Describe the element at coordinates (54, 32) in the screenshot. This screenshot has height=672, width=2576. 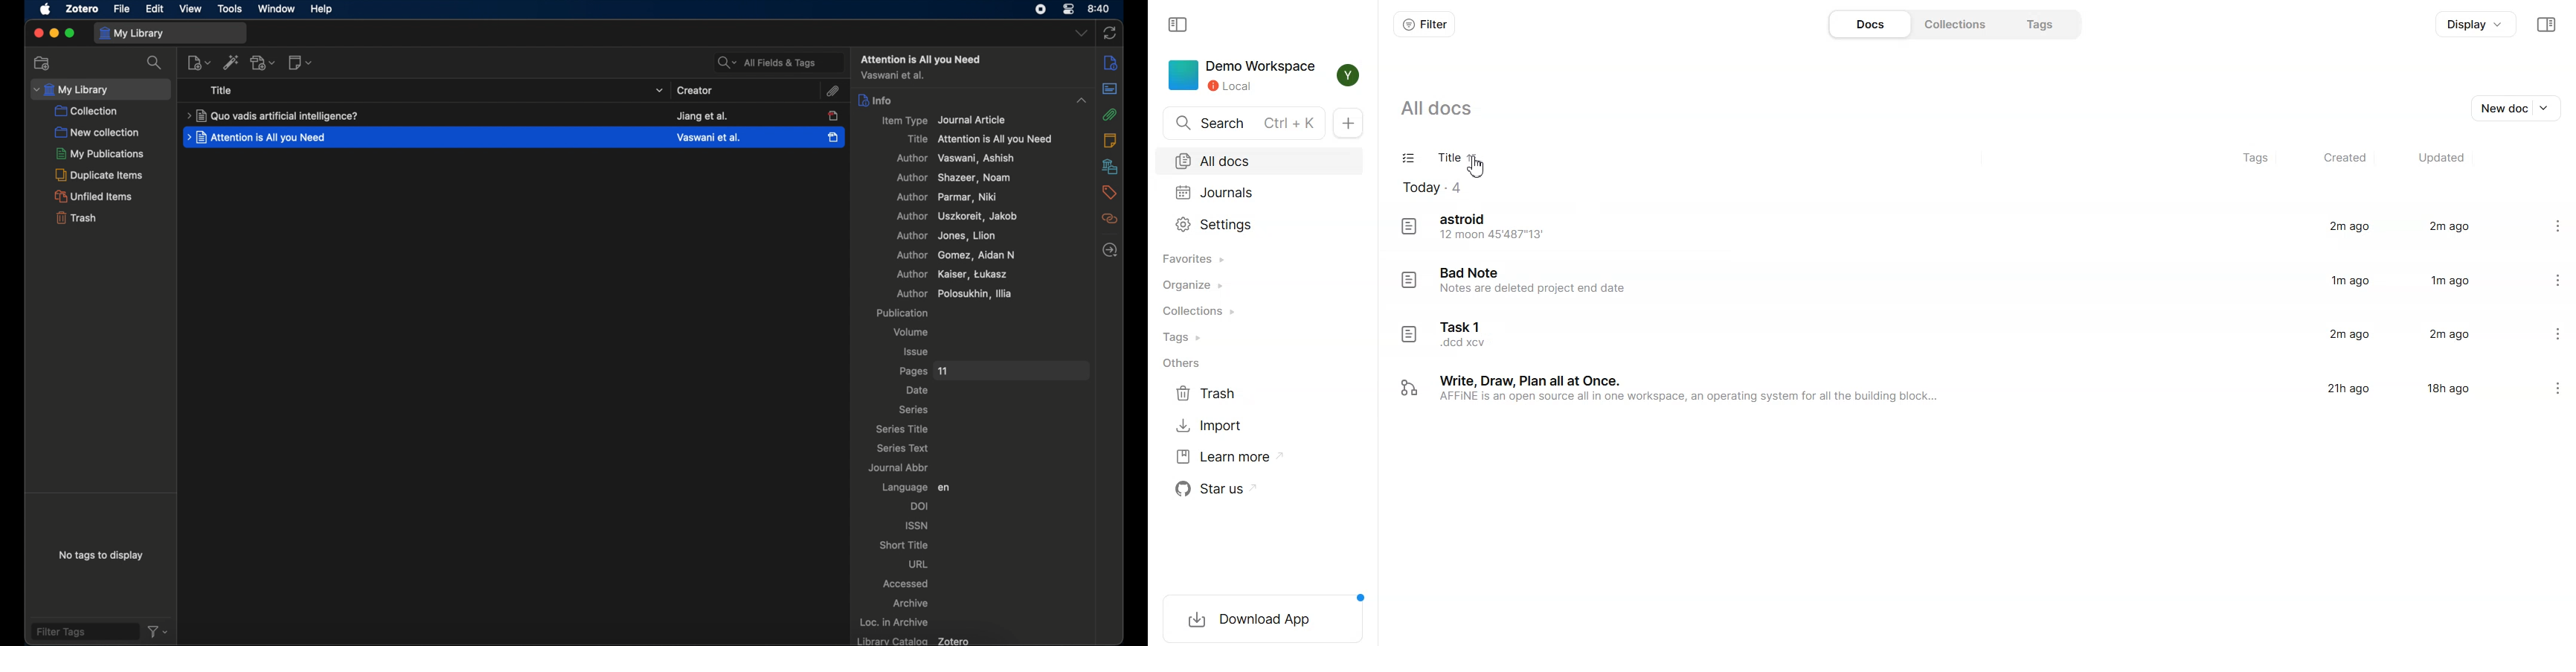
I see `minimize` at that location.